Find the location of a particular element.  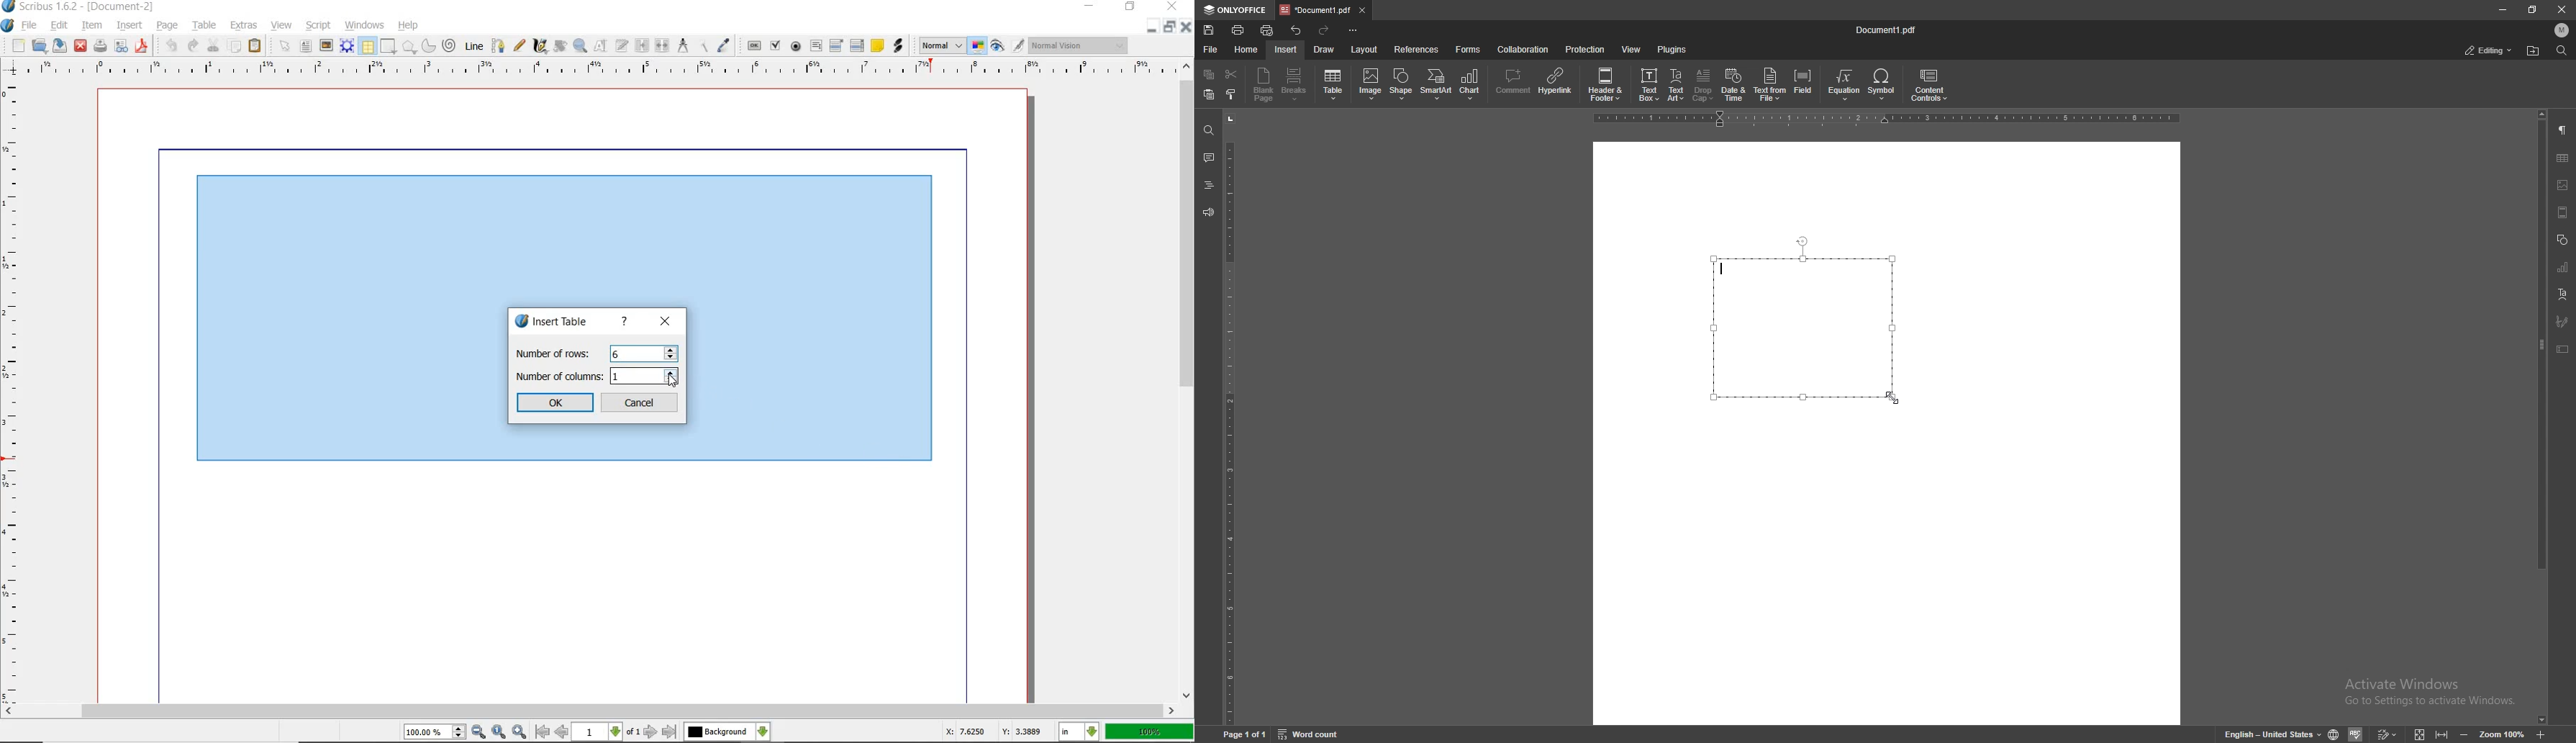

close is located at coordinates (80, 46).